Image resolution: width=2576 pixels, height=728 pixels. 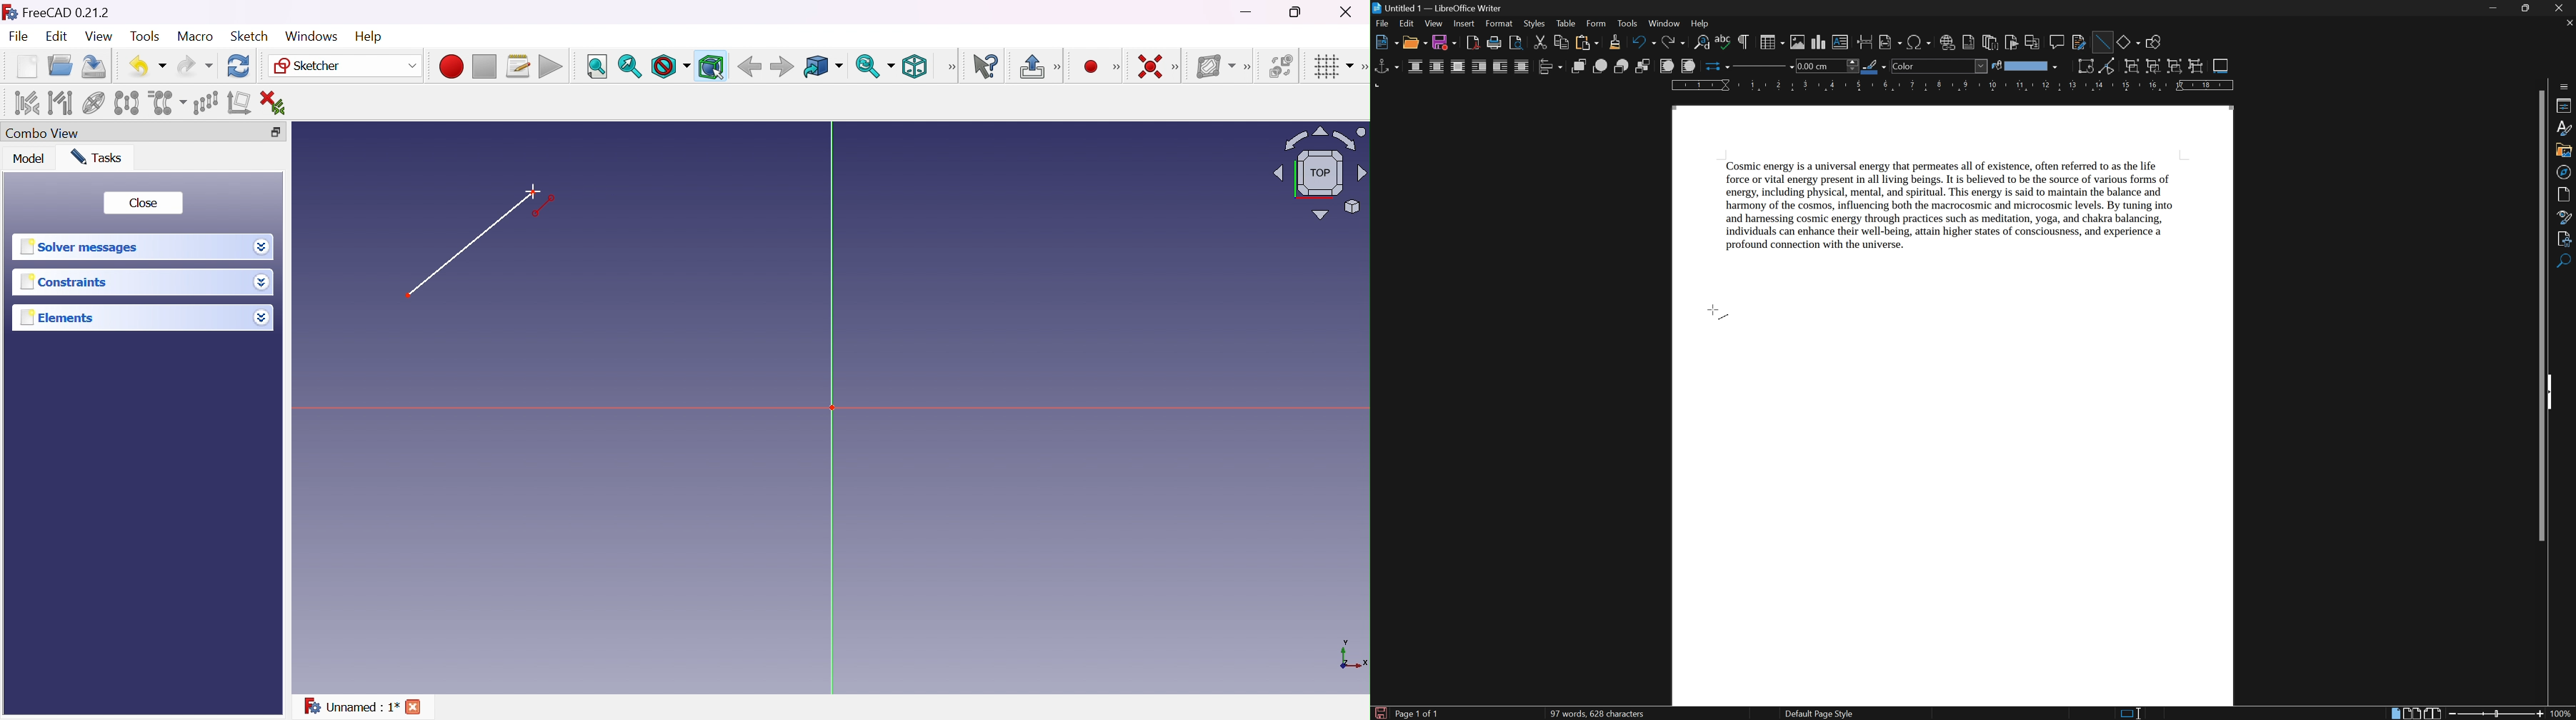 What do you see at coordinates (55, 37) in the screenshot?
I see `Edit` at bounding box center [55, 37].